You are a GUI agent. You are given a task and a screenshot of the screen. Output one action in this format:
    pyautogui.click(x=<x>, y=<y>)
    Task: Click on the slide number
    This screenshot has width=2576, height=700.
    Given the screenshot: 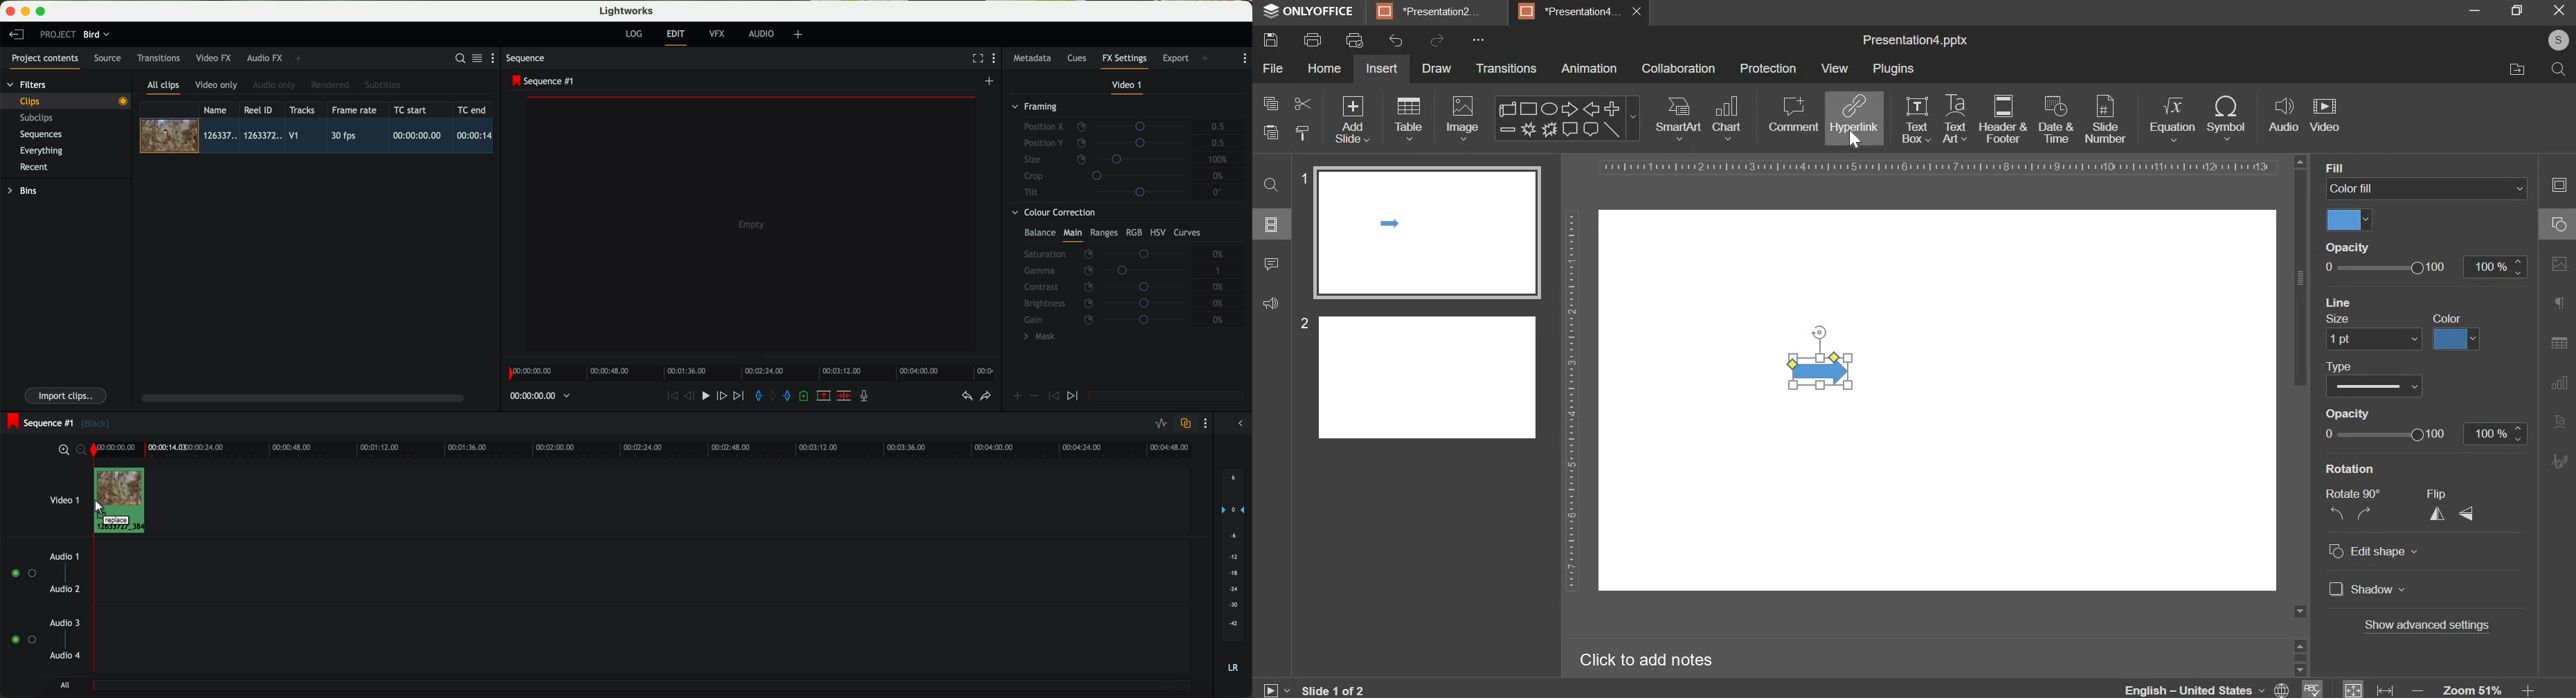 What is the action you would take?
    pyautogui.click(x=2105, y=120)
    